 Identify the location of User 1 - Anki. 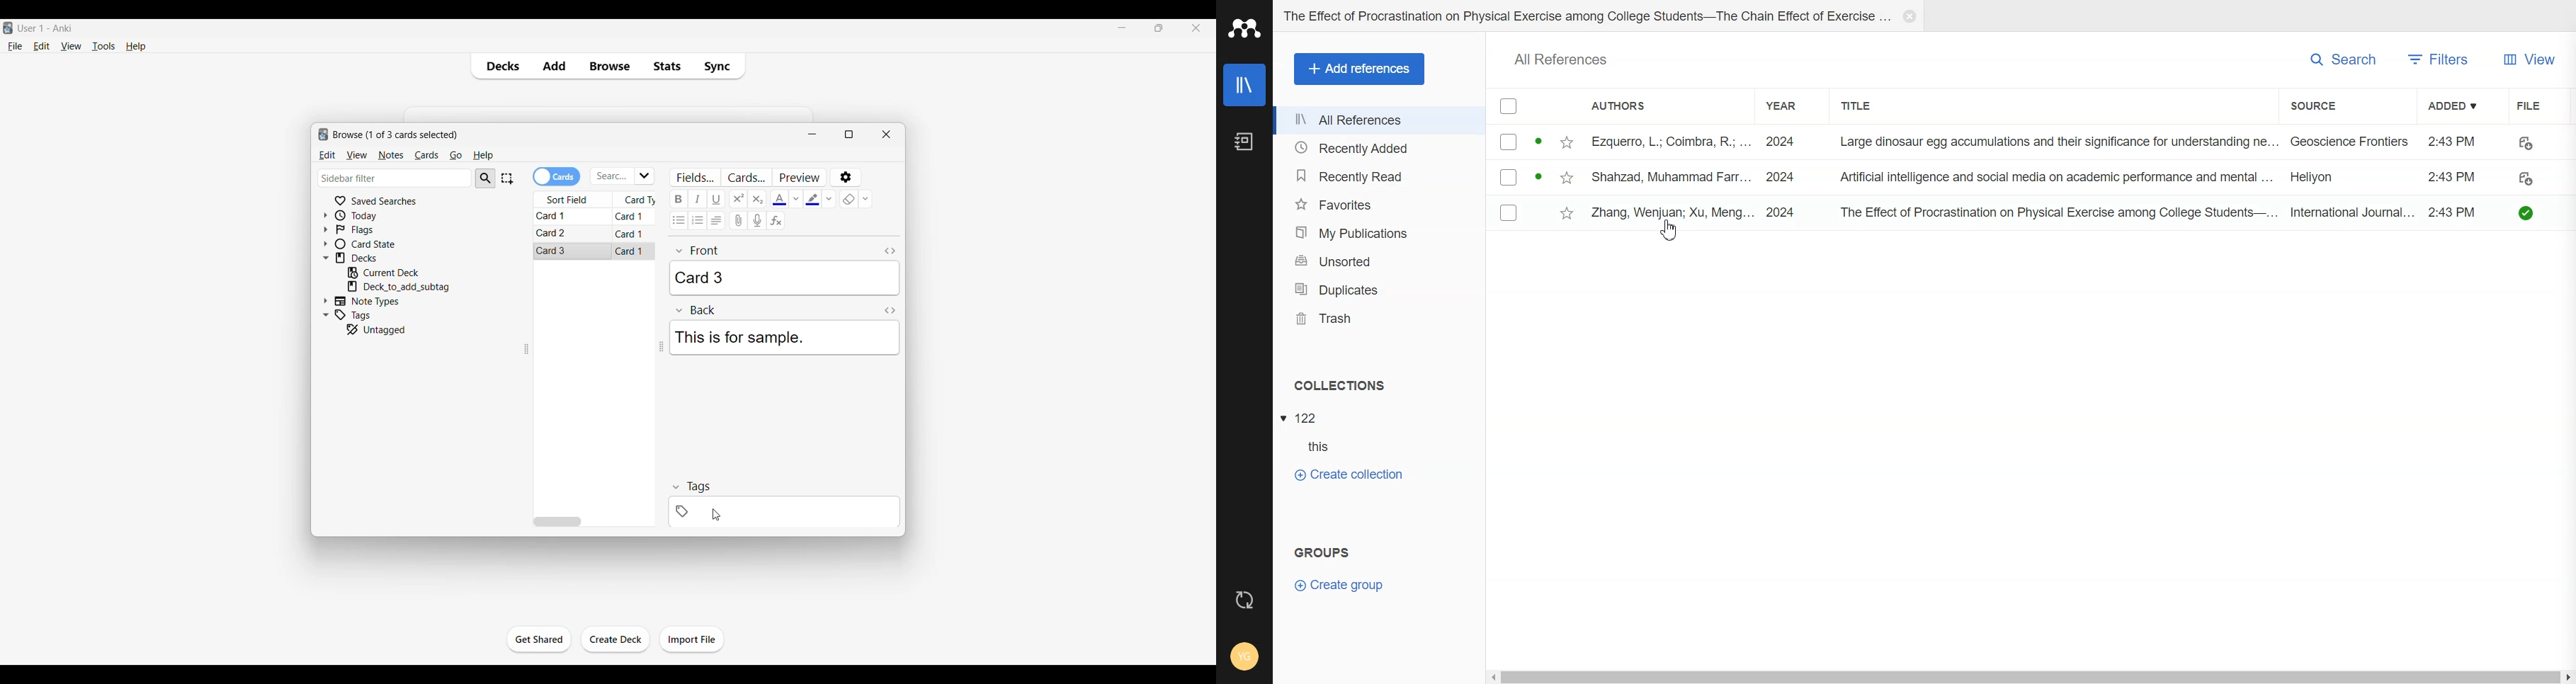
(46, 27).